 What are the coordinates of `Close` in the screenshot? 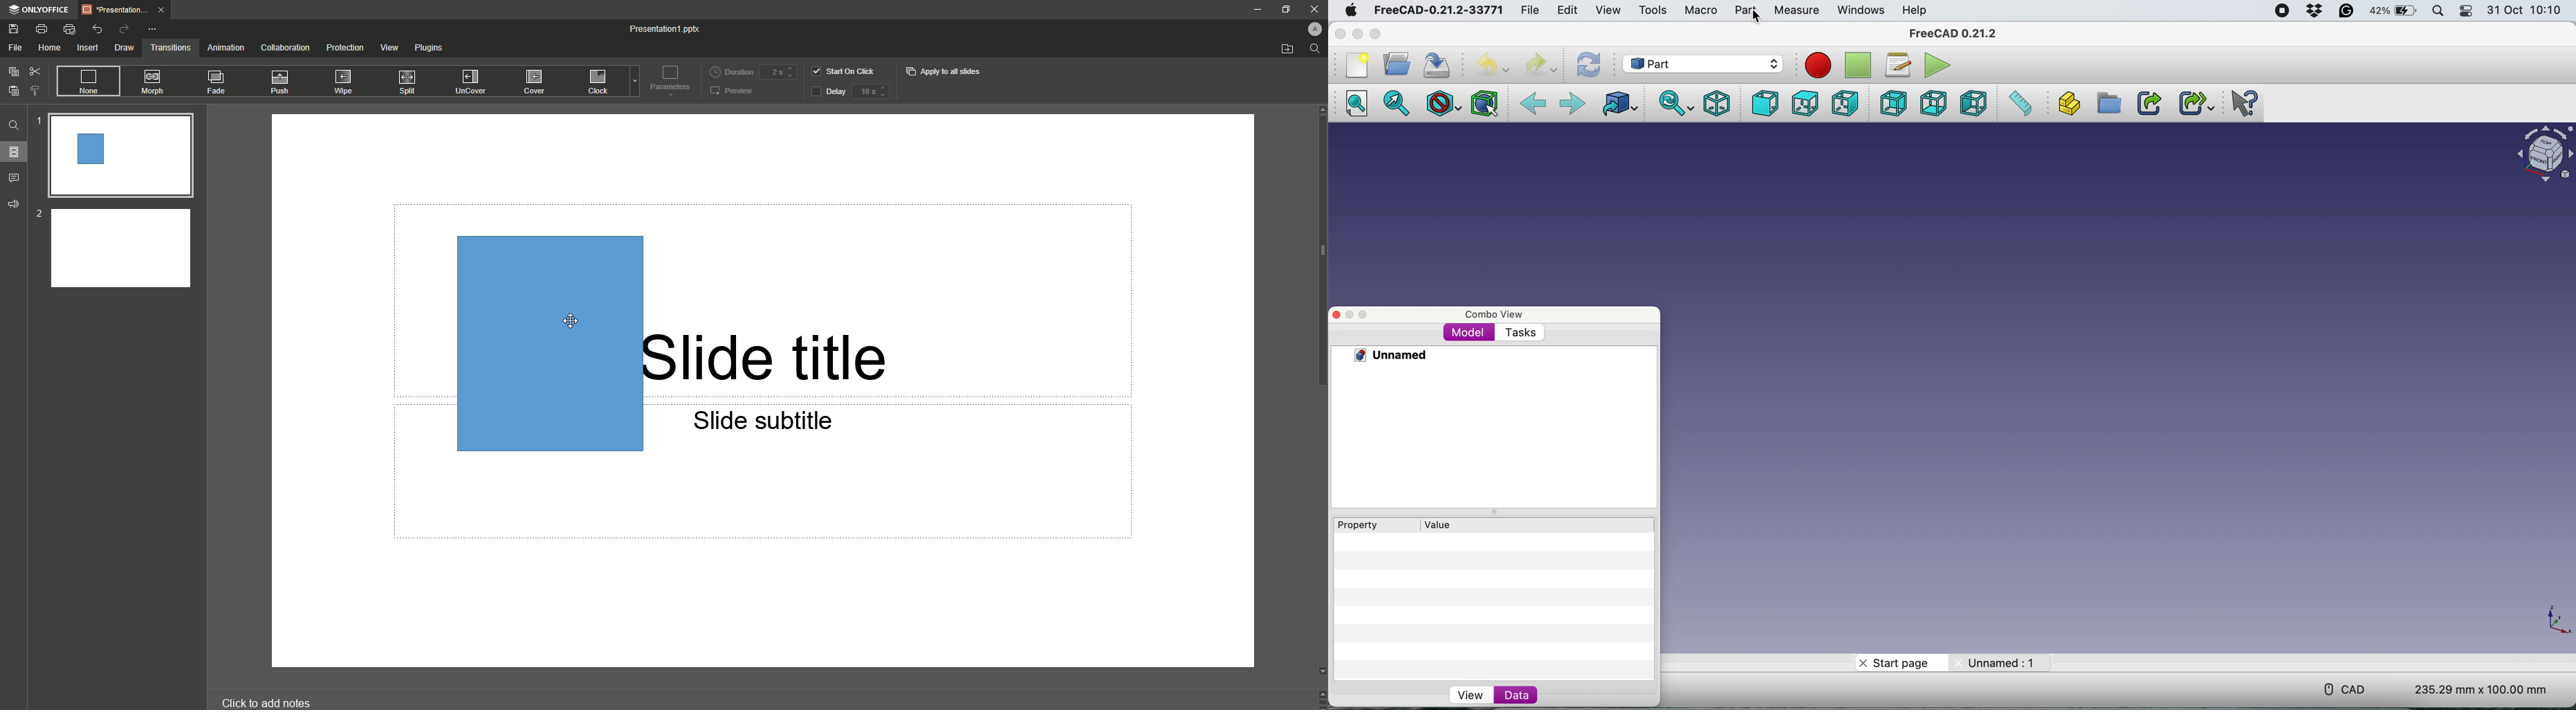 It's located at (1341, 35).